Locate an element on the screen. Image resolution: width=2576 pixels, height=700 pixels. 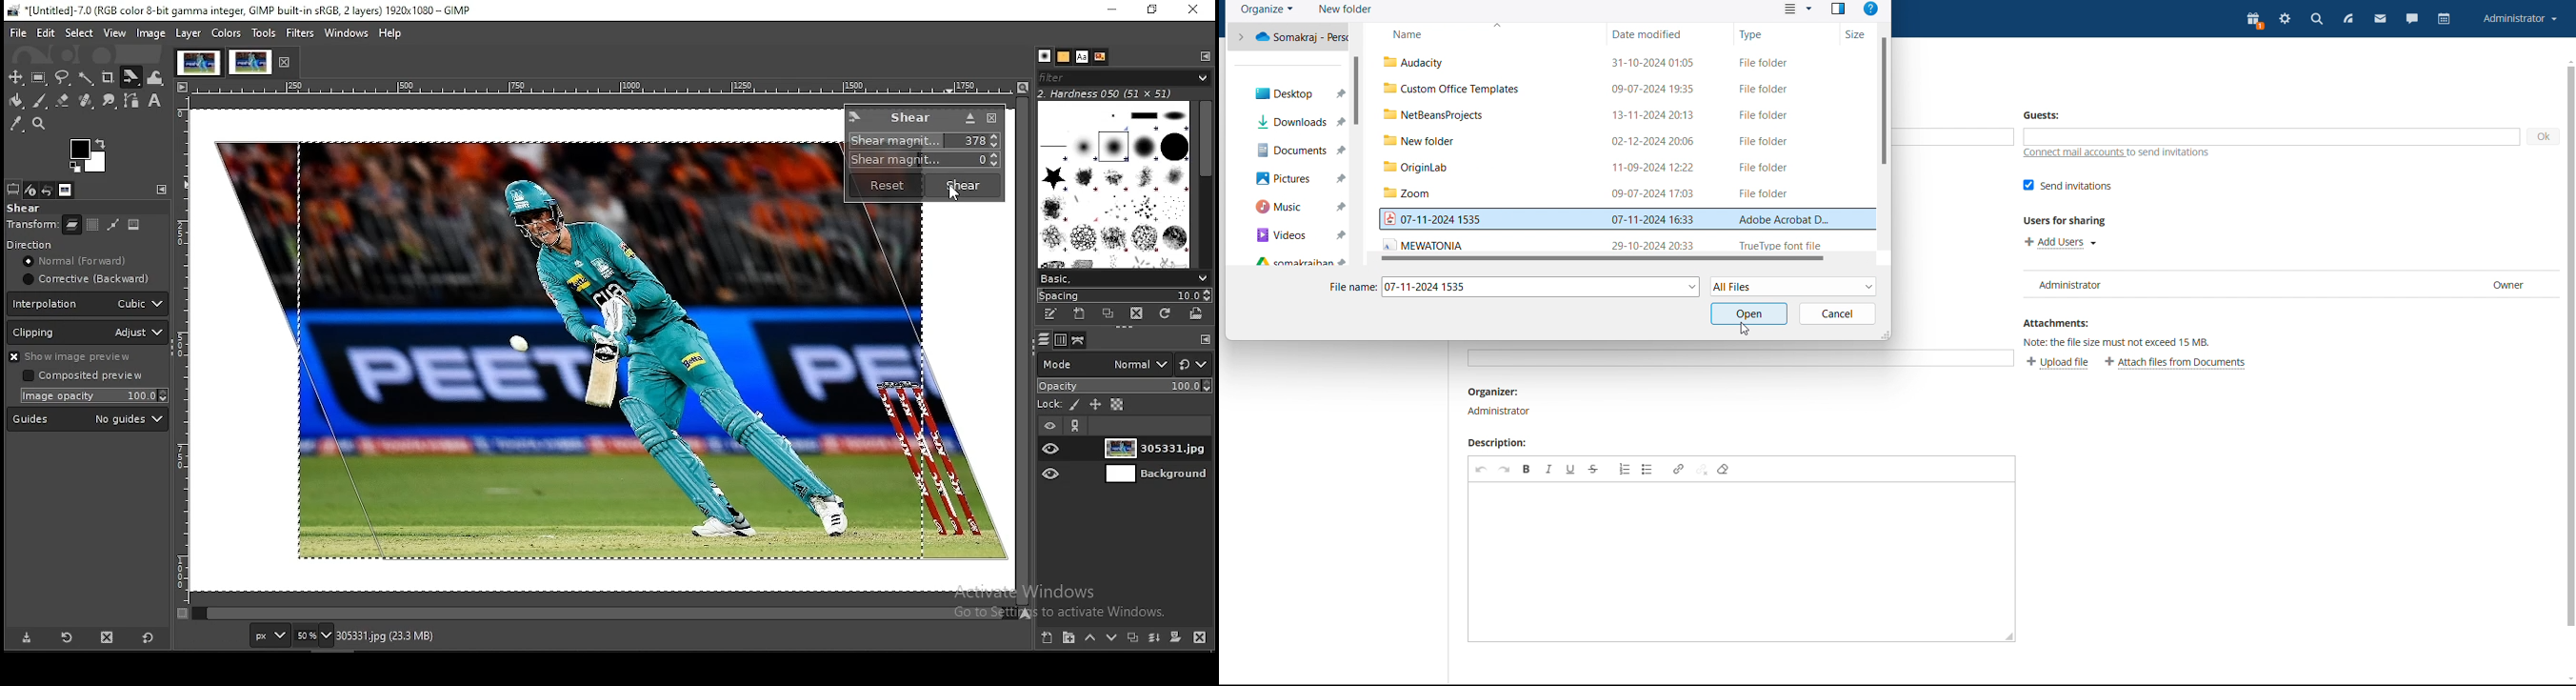
chat is located at coordinates (2413, 20).